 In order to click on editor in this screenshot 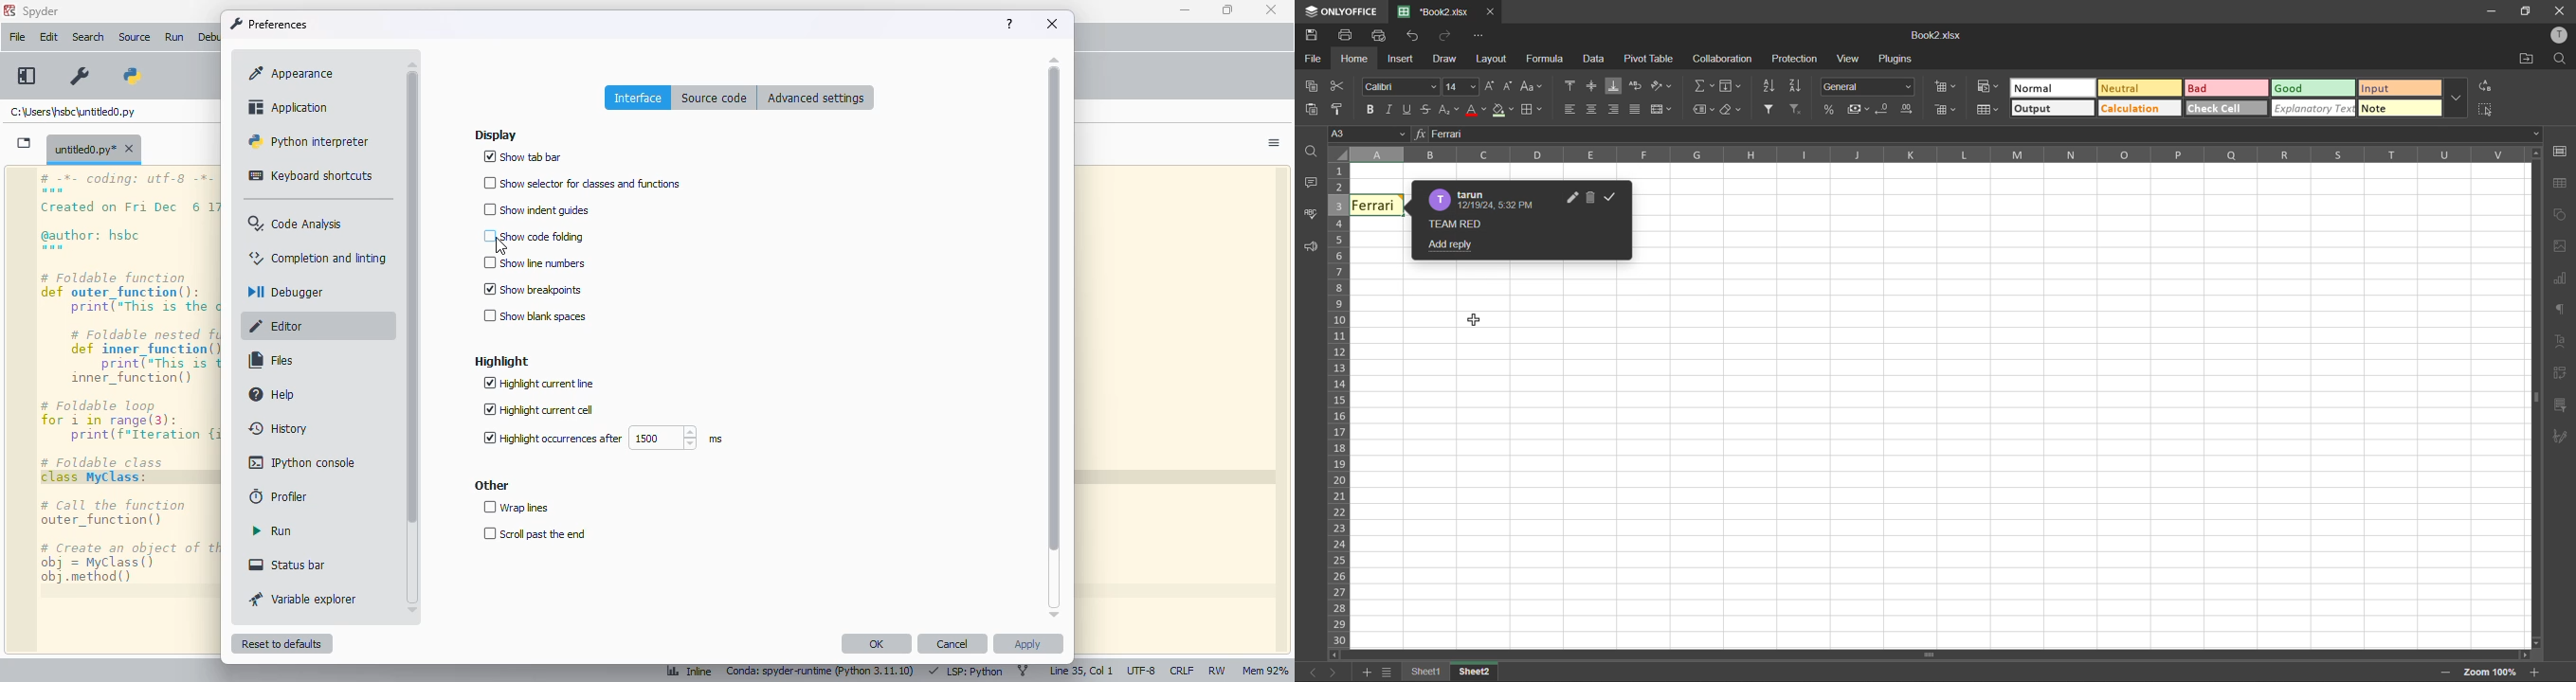, I will do `click(281, 326)`.